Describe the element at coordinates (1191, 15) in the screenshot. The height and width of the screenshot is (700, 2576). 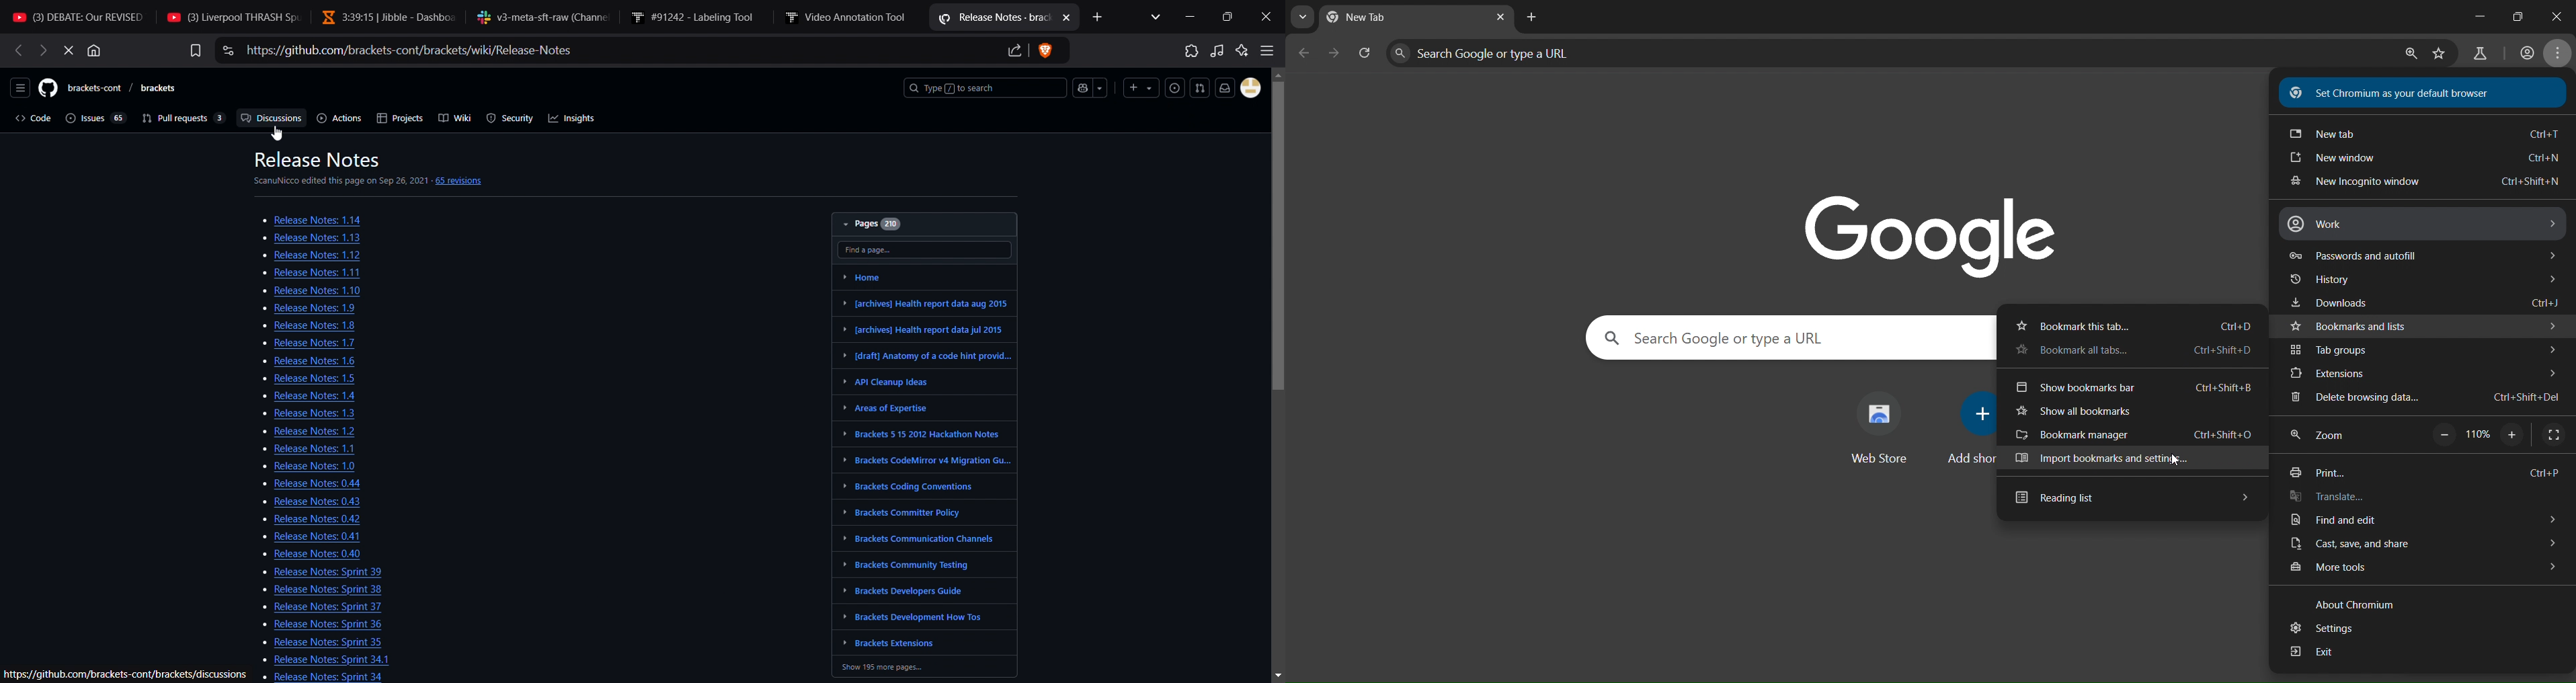
I see `minimize` at that location.